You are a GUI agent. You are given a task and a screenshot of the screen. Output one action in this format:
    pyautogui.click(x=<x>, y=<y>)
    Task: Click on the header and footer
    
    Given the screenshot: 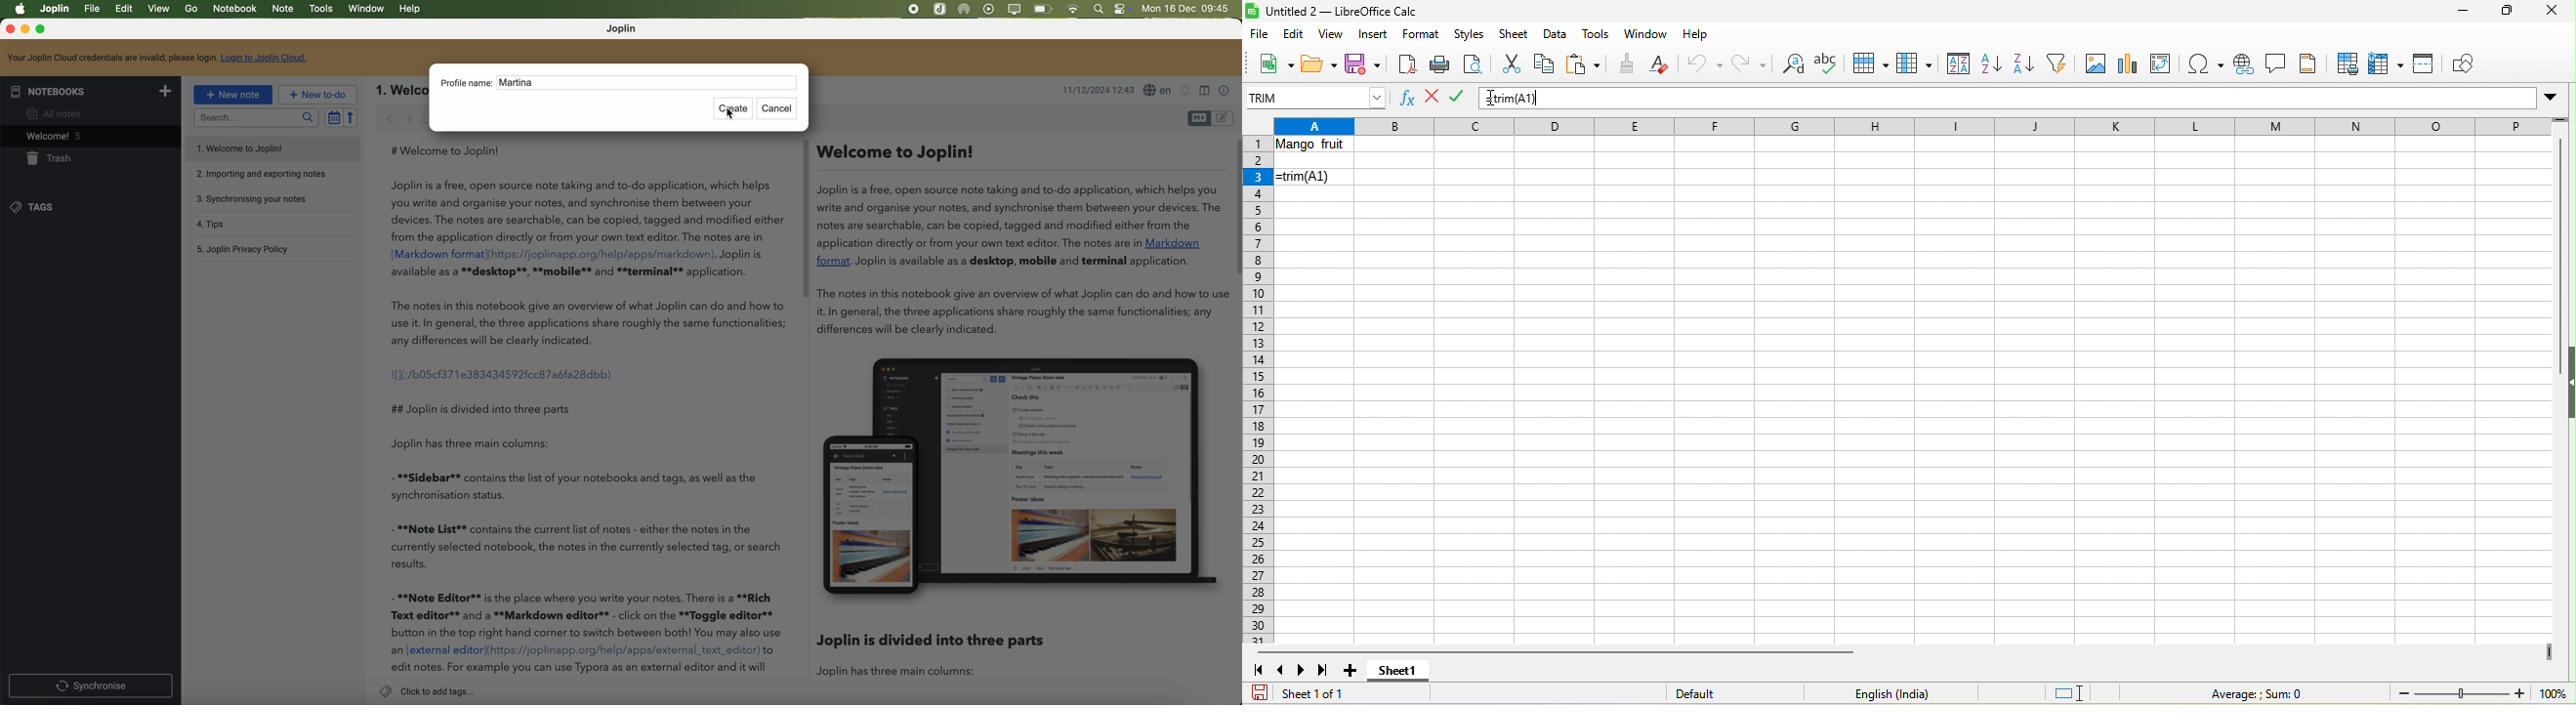 What is the action you would take?
    pyautogui.click(x=2311, y=63)
    